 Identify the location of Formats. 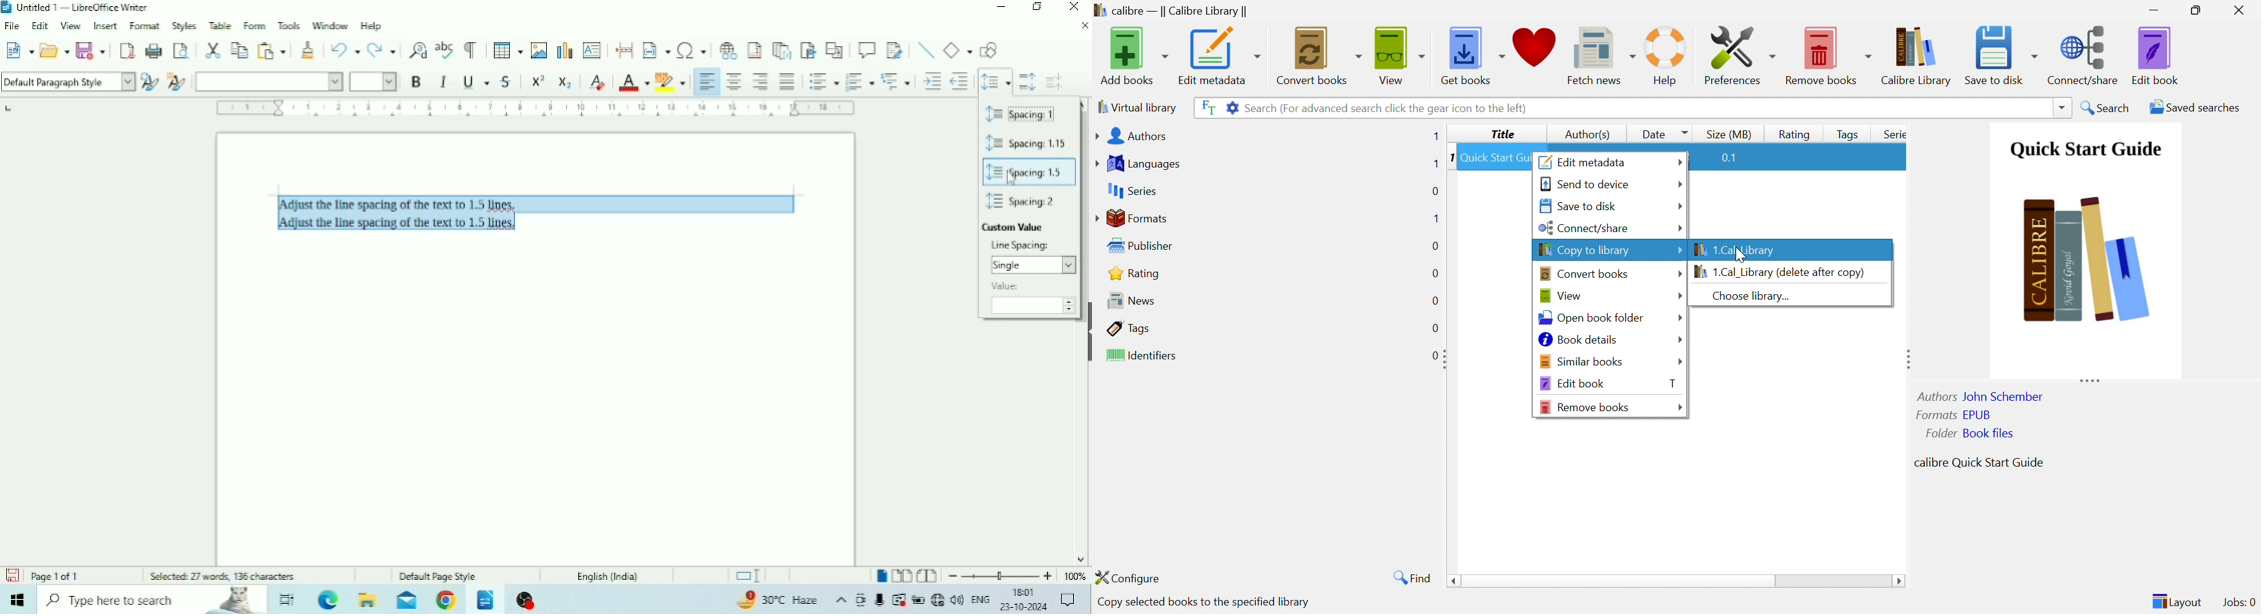
(1132, 217).